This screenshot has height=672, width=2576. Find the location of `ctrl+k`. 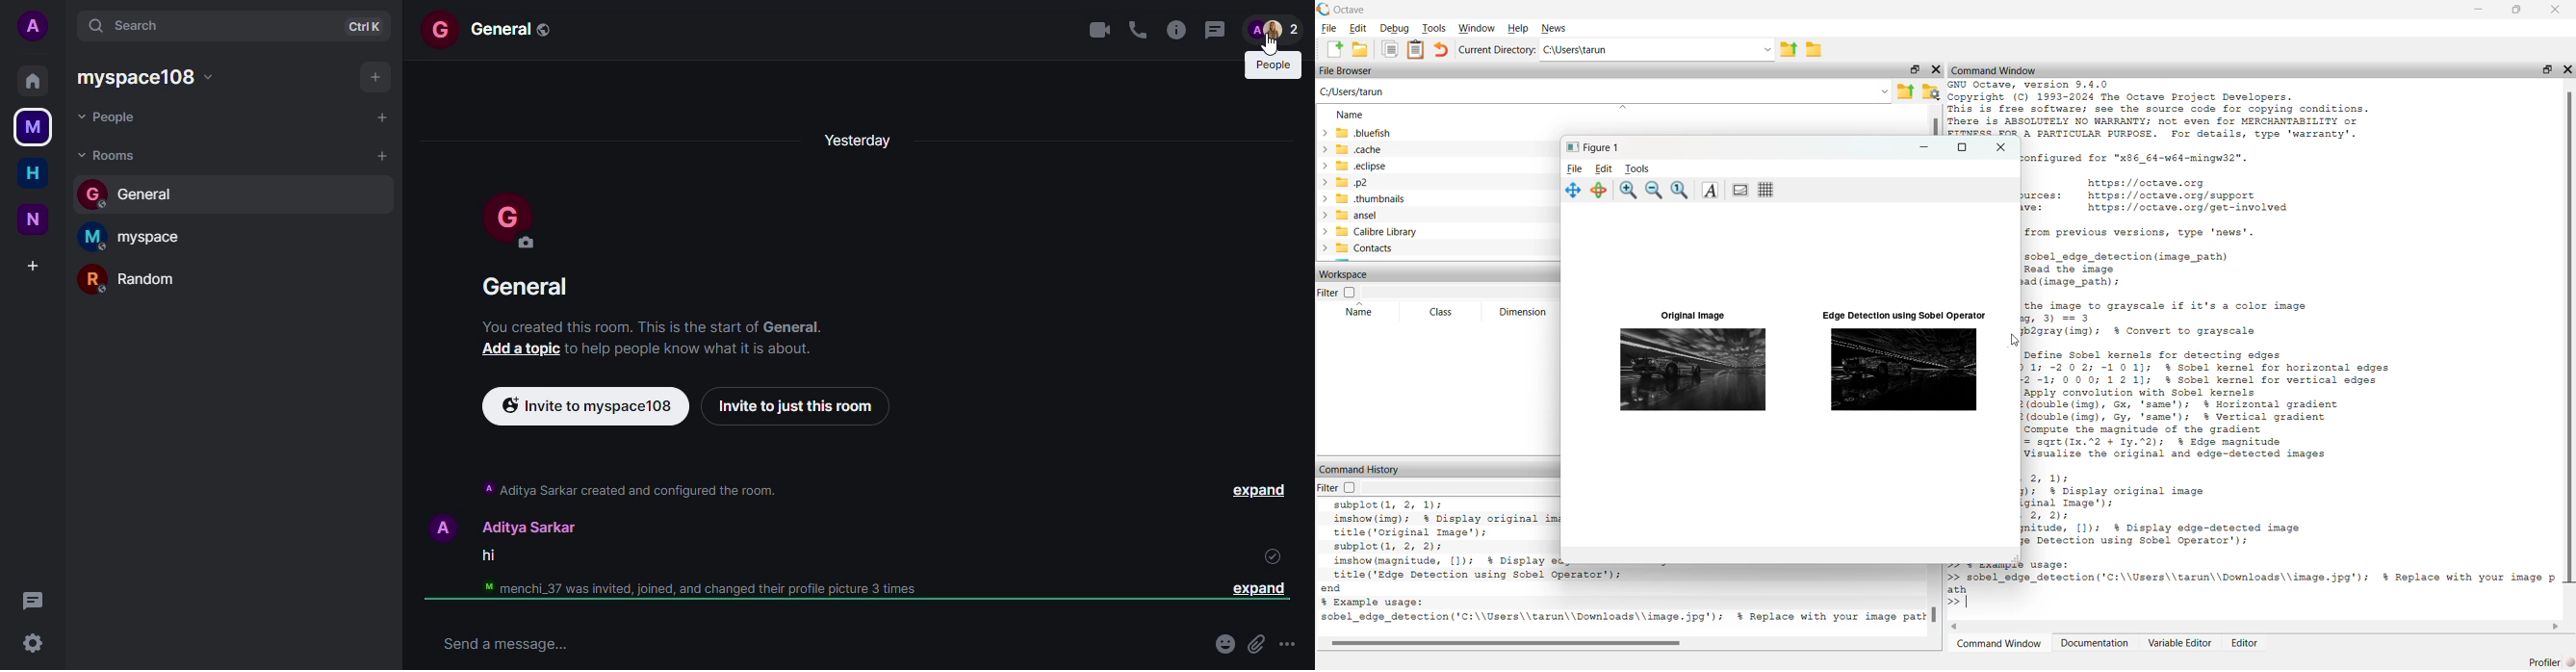

ctrl+k is located at coordinates (370, 23).